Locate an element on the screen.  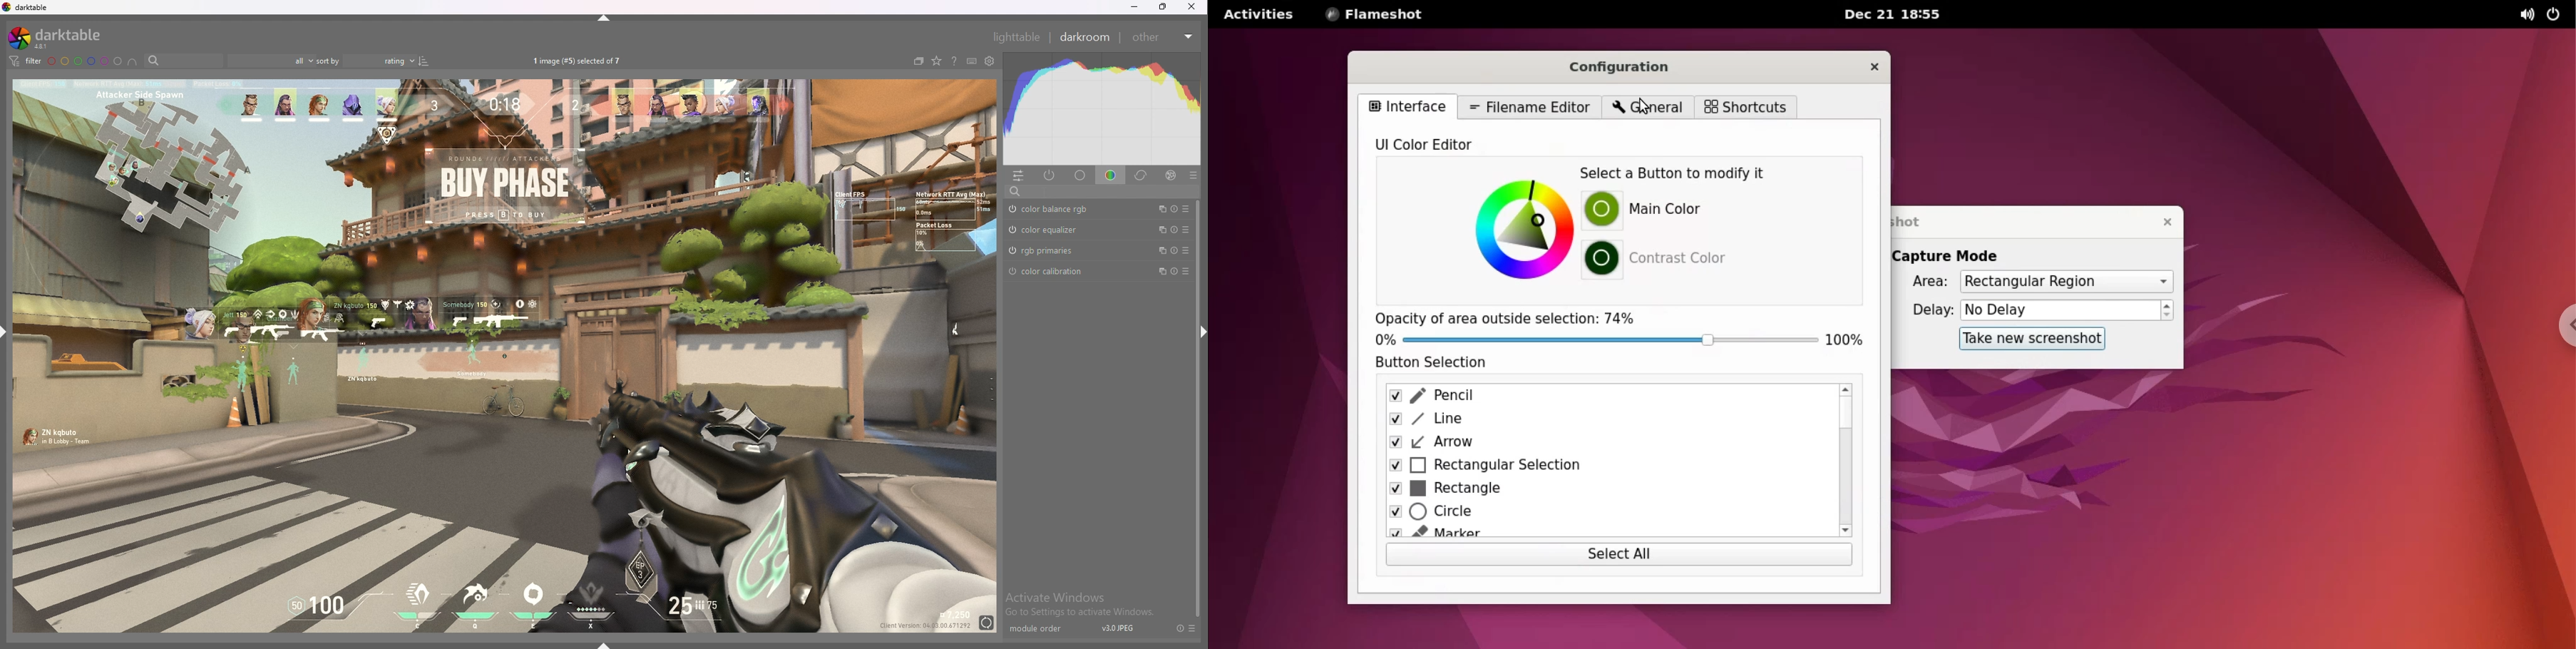
rgb primaries is located at coordinates (1062, 251).